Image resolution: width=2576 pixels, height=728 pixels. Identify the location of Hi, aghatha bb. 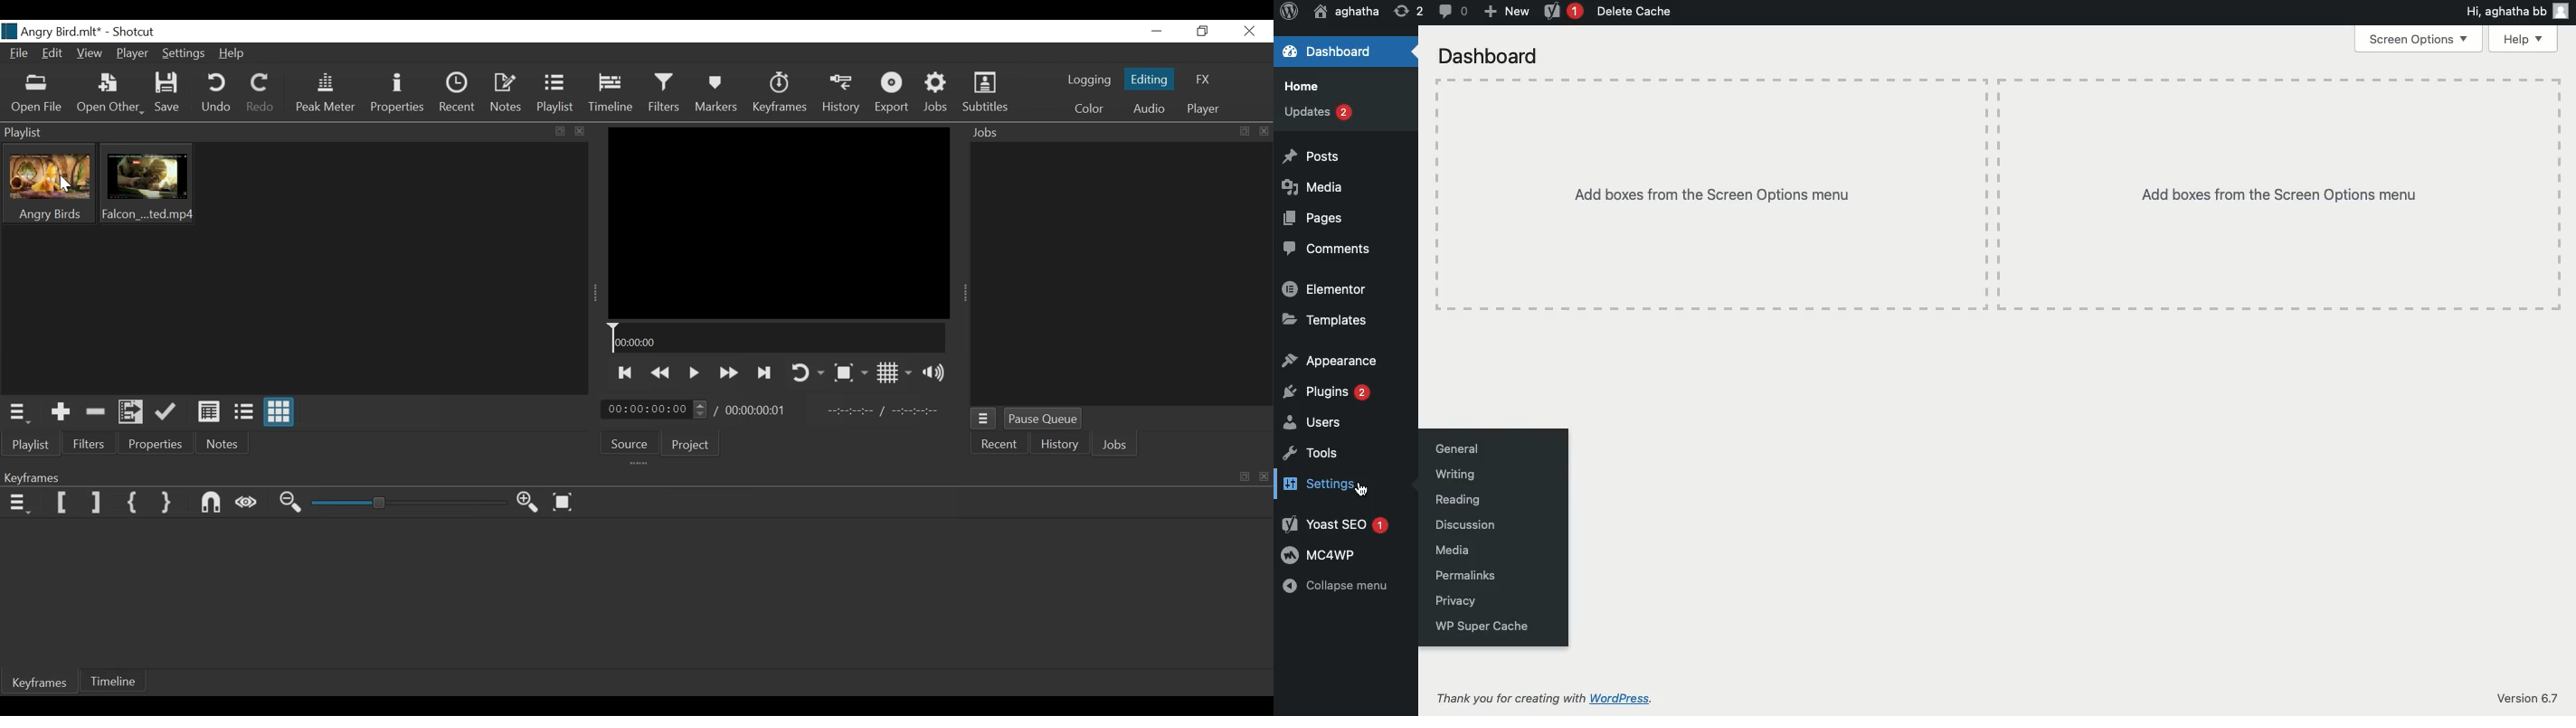
(2512, 12).